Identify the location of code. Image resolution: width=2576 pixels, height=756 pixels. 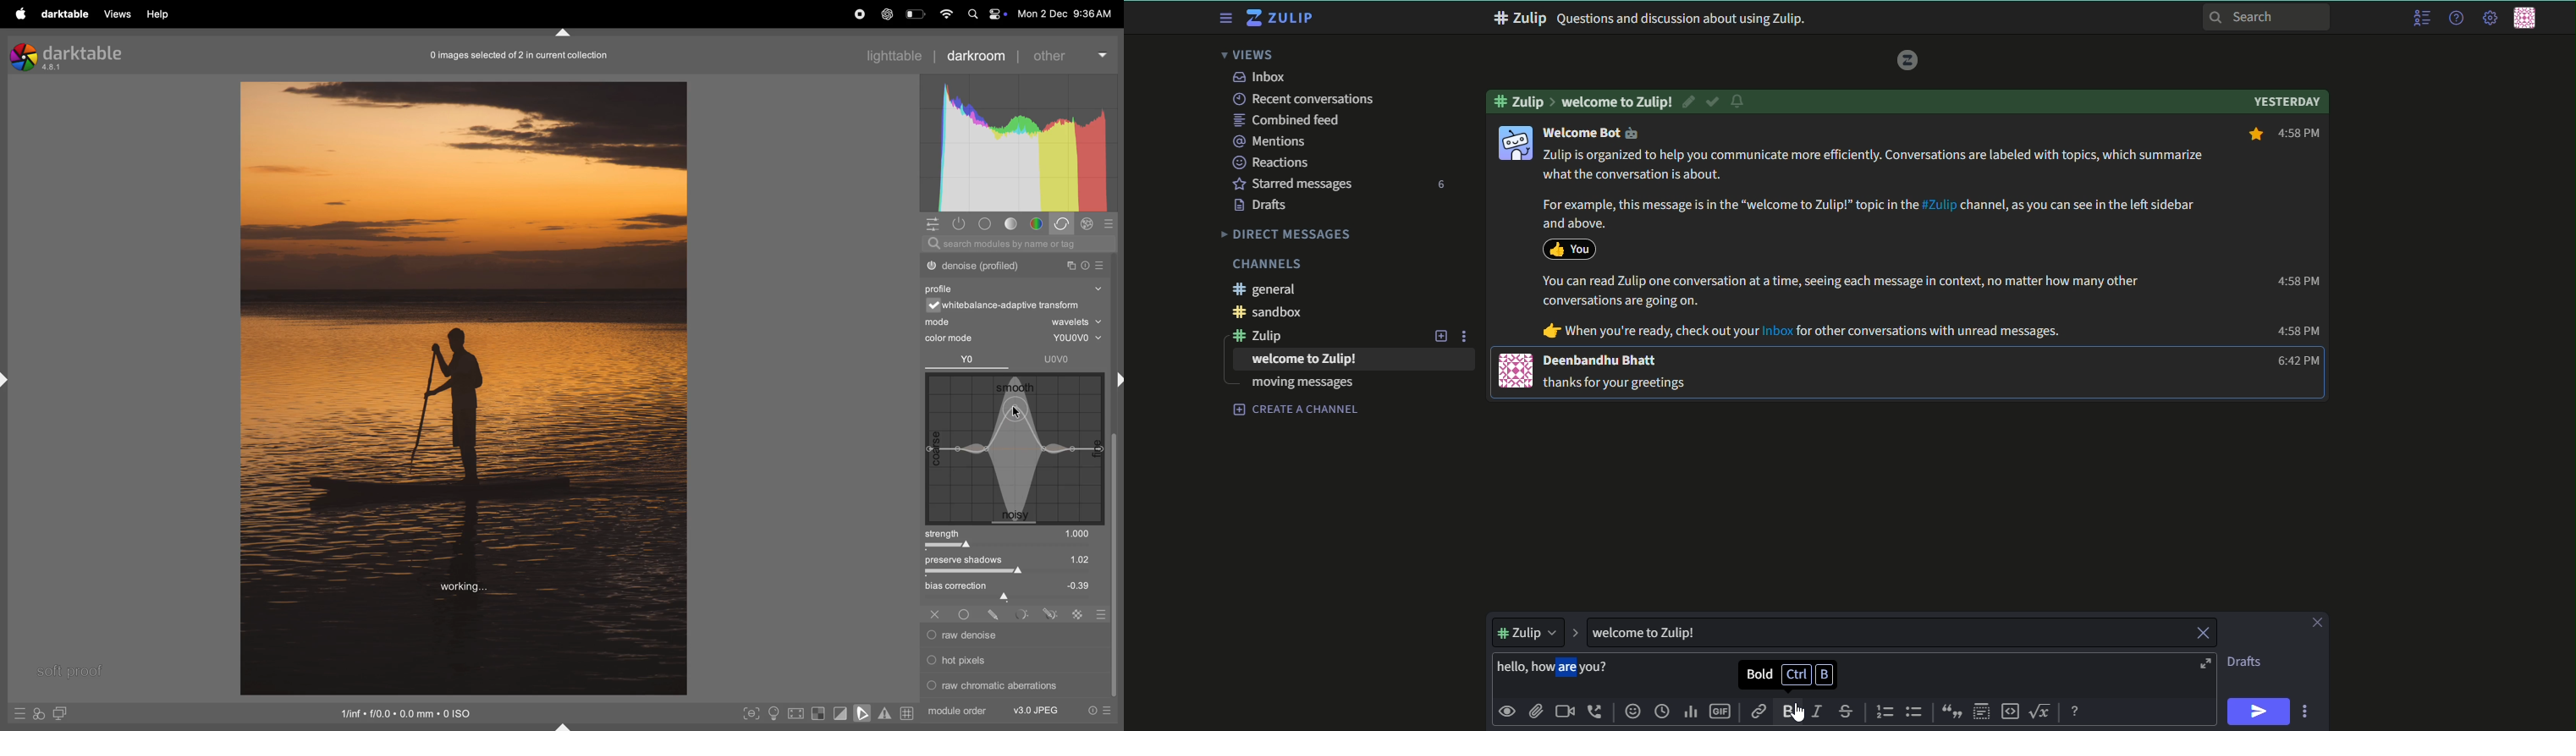
(2011, 711).